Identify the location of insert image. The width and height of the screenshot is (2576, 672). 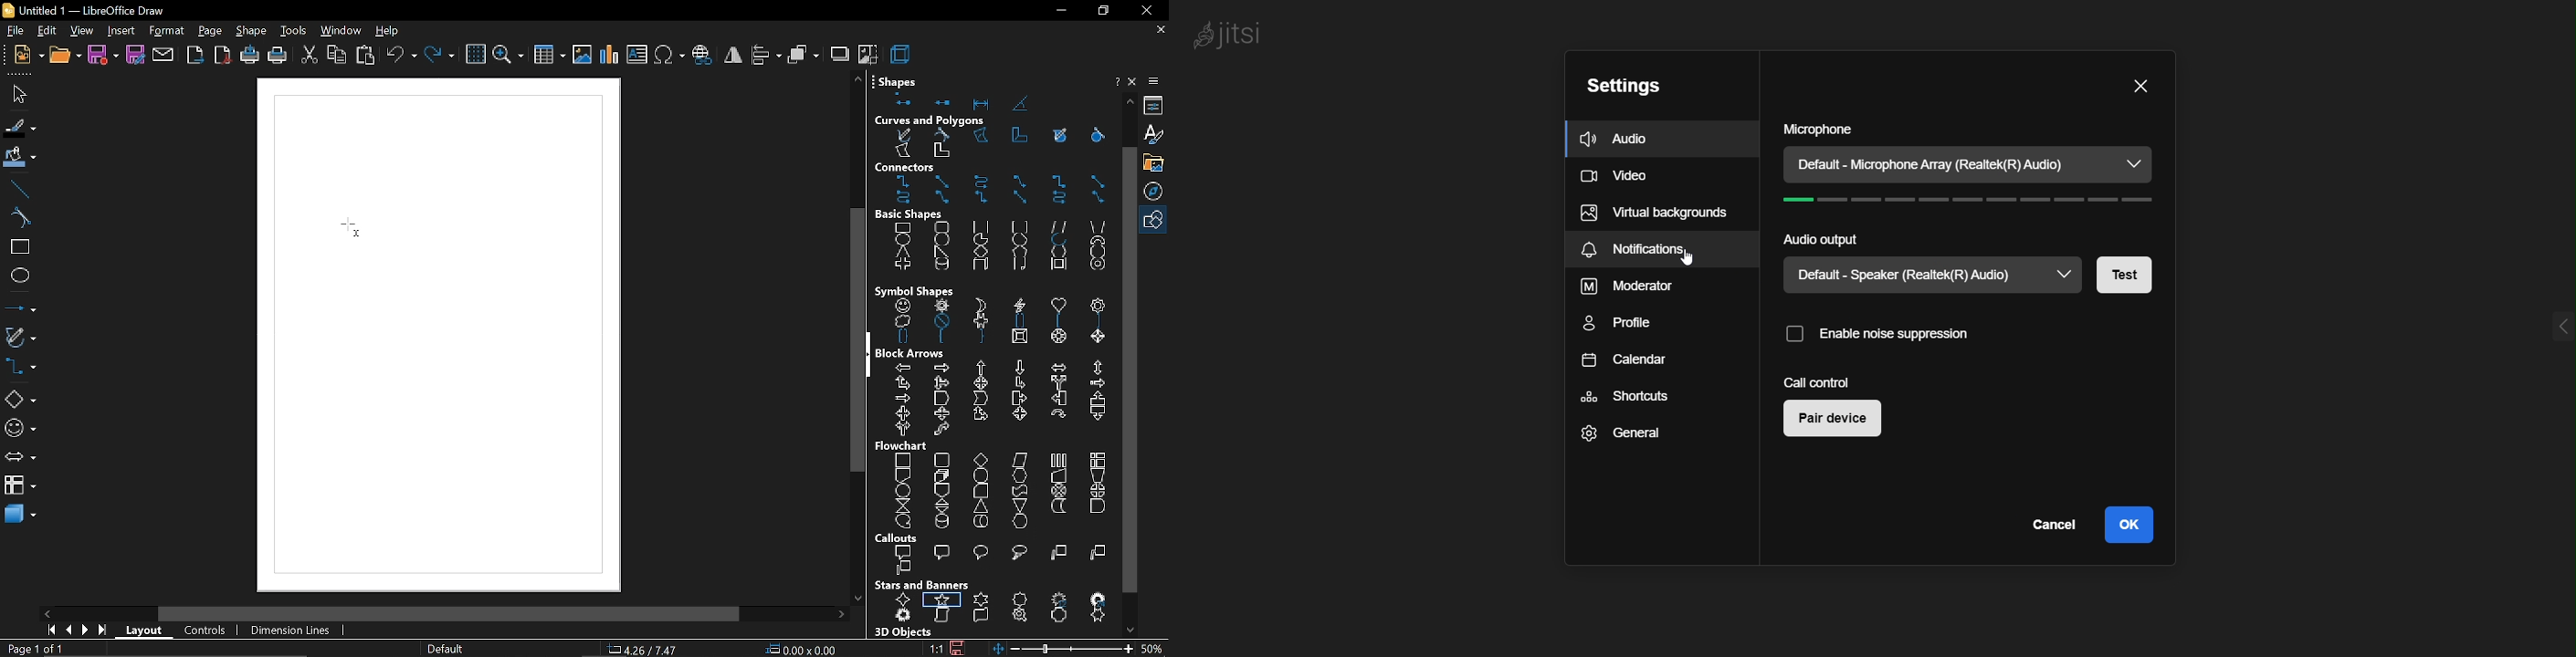
(583, 55).